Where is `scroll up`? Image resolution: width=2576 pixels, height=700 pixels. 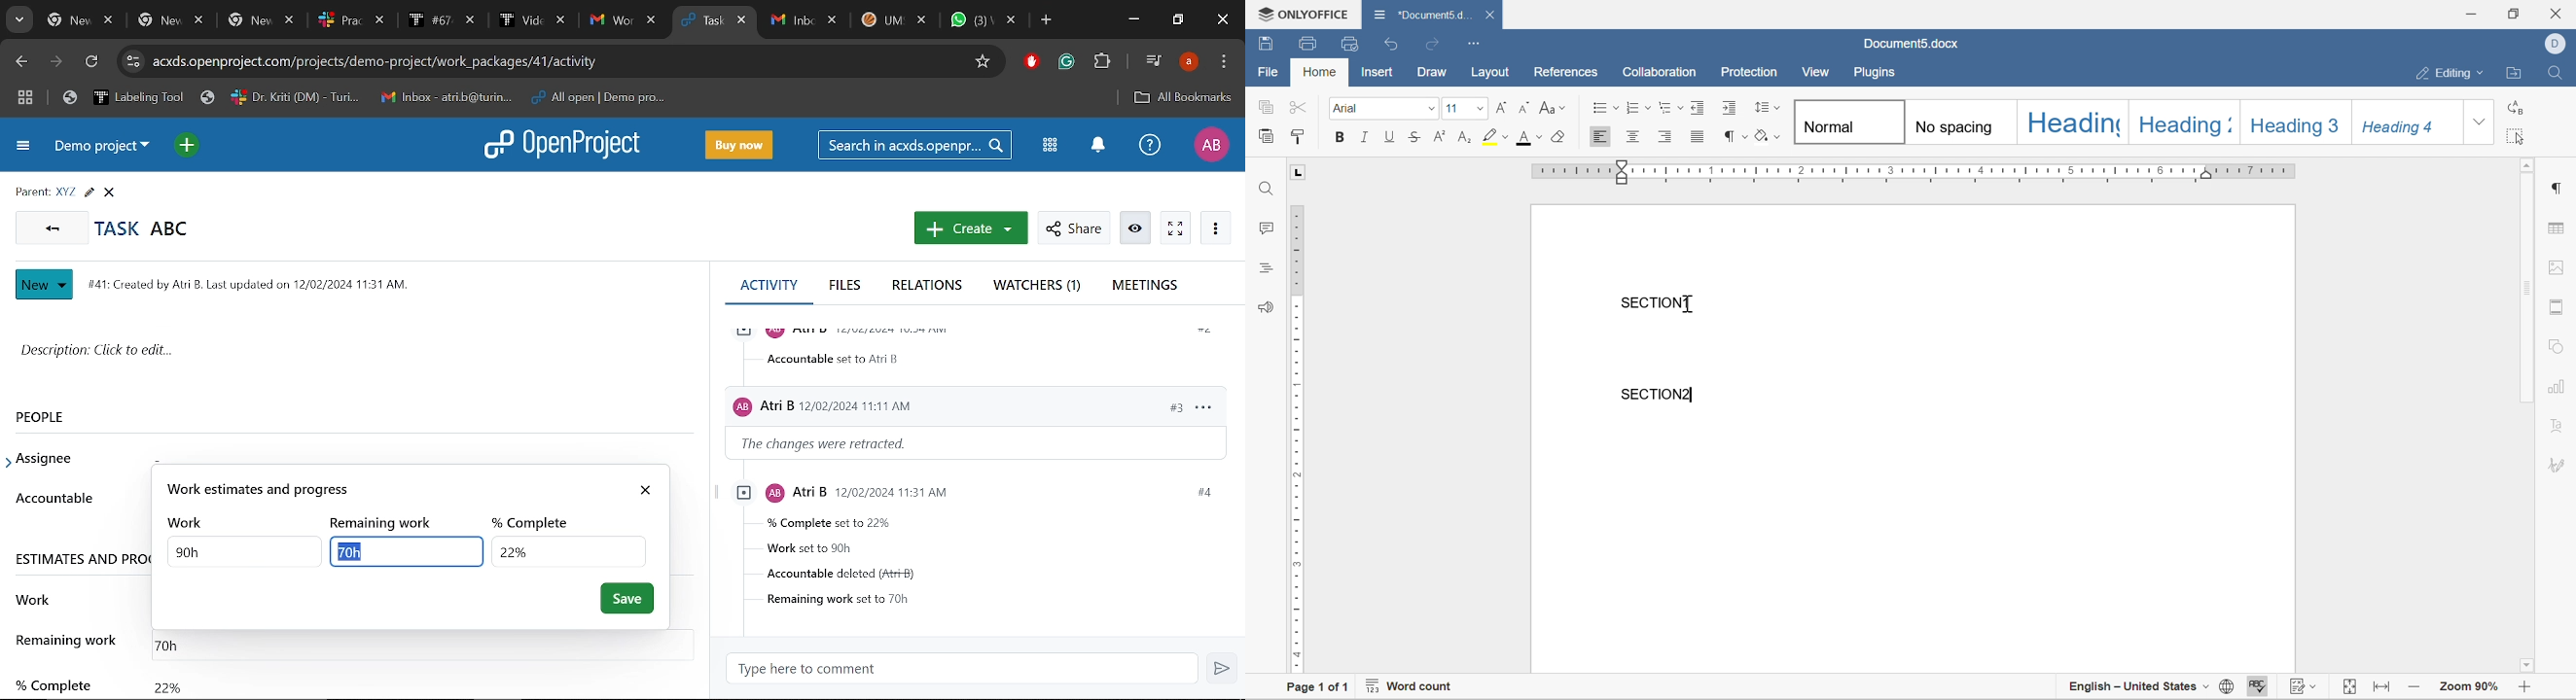
scroll up is located at coordinates (2529, 164).